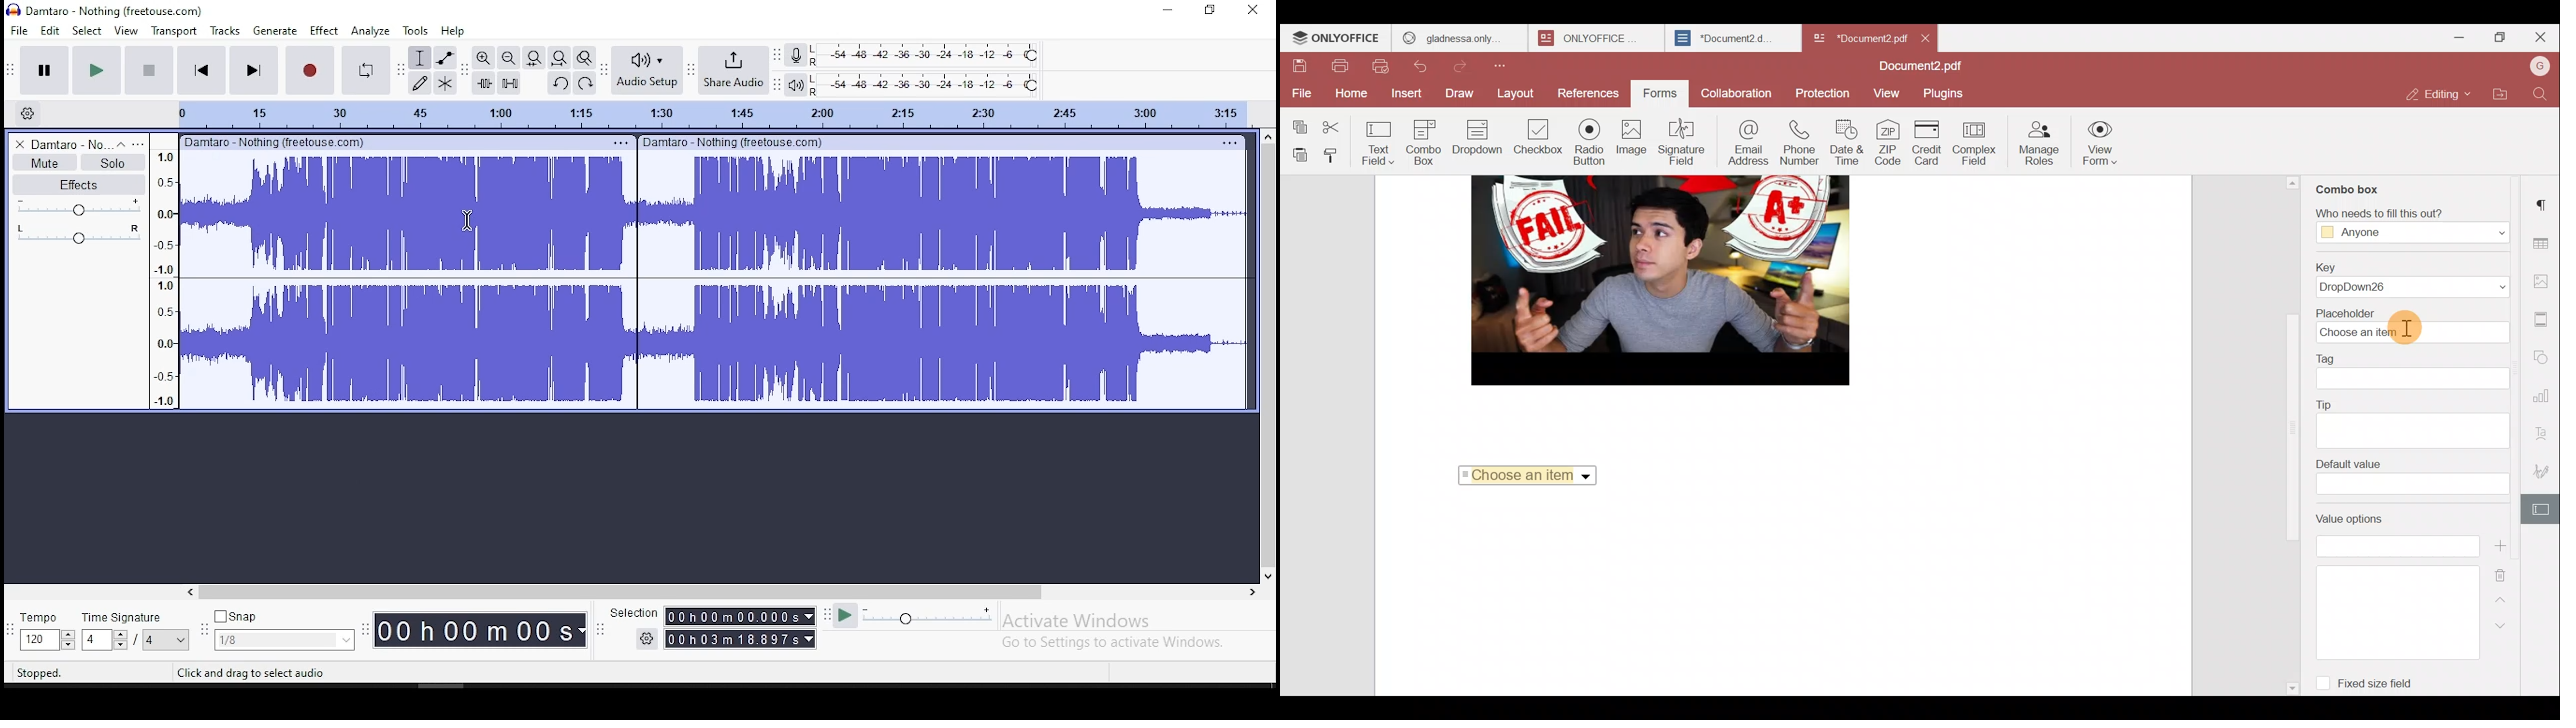 This screenshot has width=2576, height=728. Describe the element at coordinates (163, 277) in the screenshot. I see `meter` at that location.